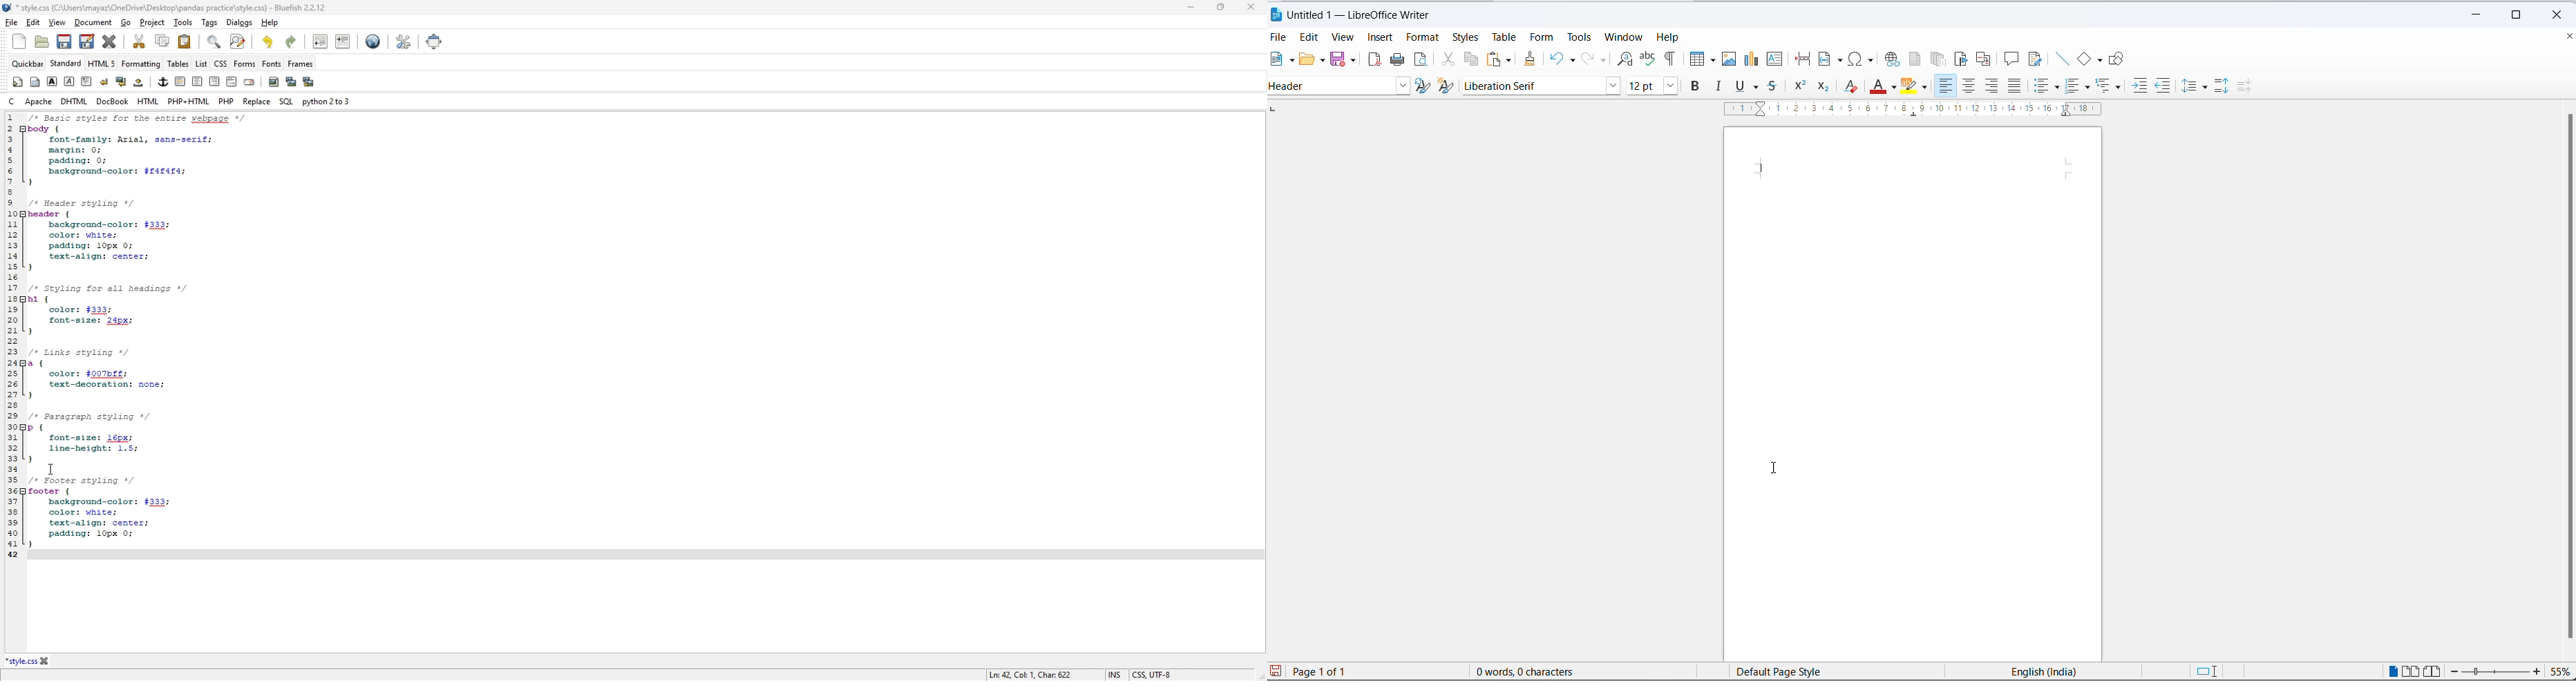 The width and height of the screenshot is (2576, 700). What do you see at coordinates (1336, 59) in the screenshot?
I see `save` at bounding box center [1336, 59].